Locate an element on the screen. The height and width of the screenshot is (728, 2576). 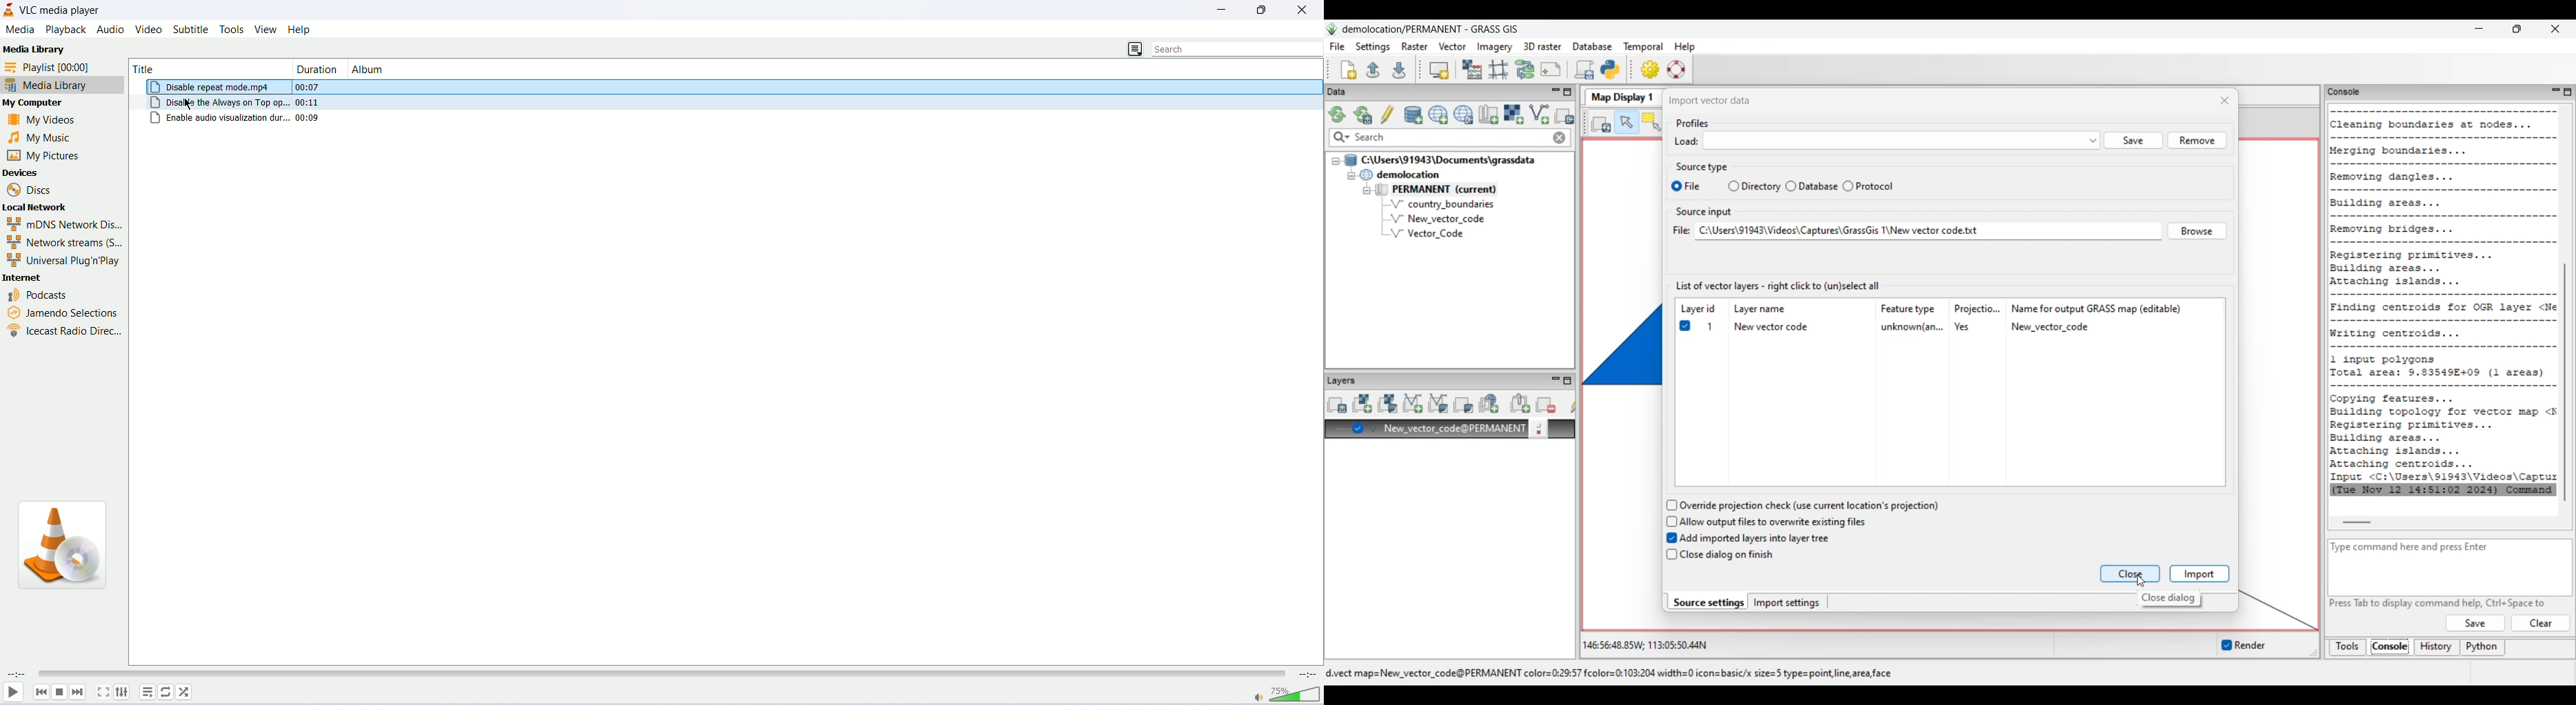
00:07 is located at coordinates (311, 87).